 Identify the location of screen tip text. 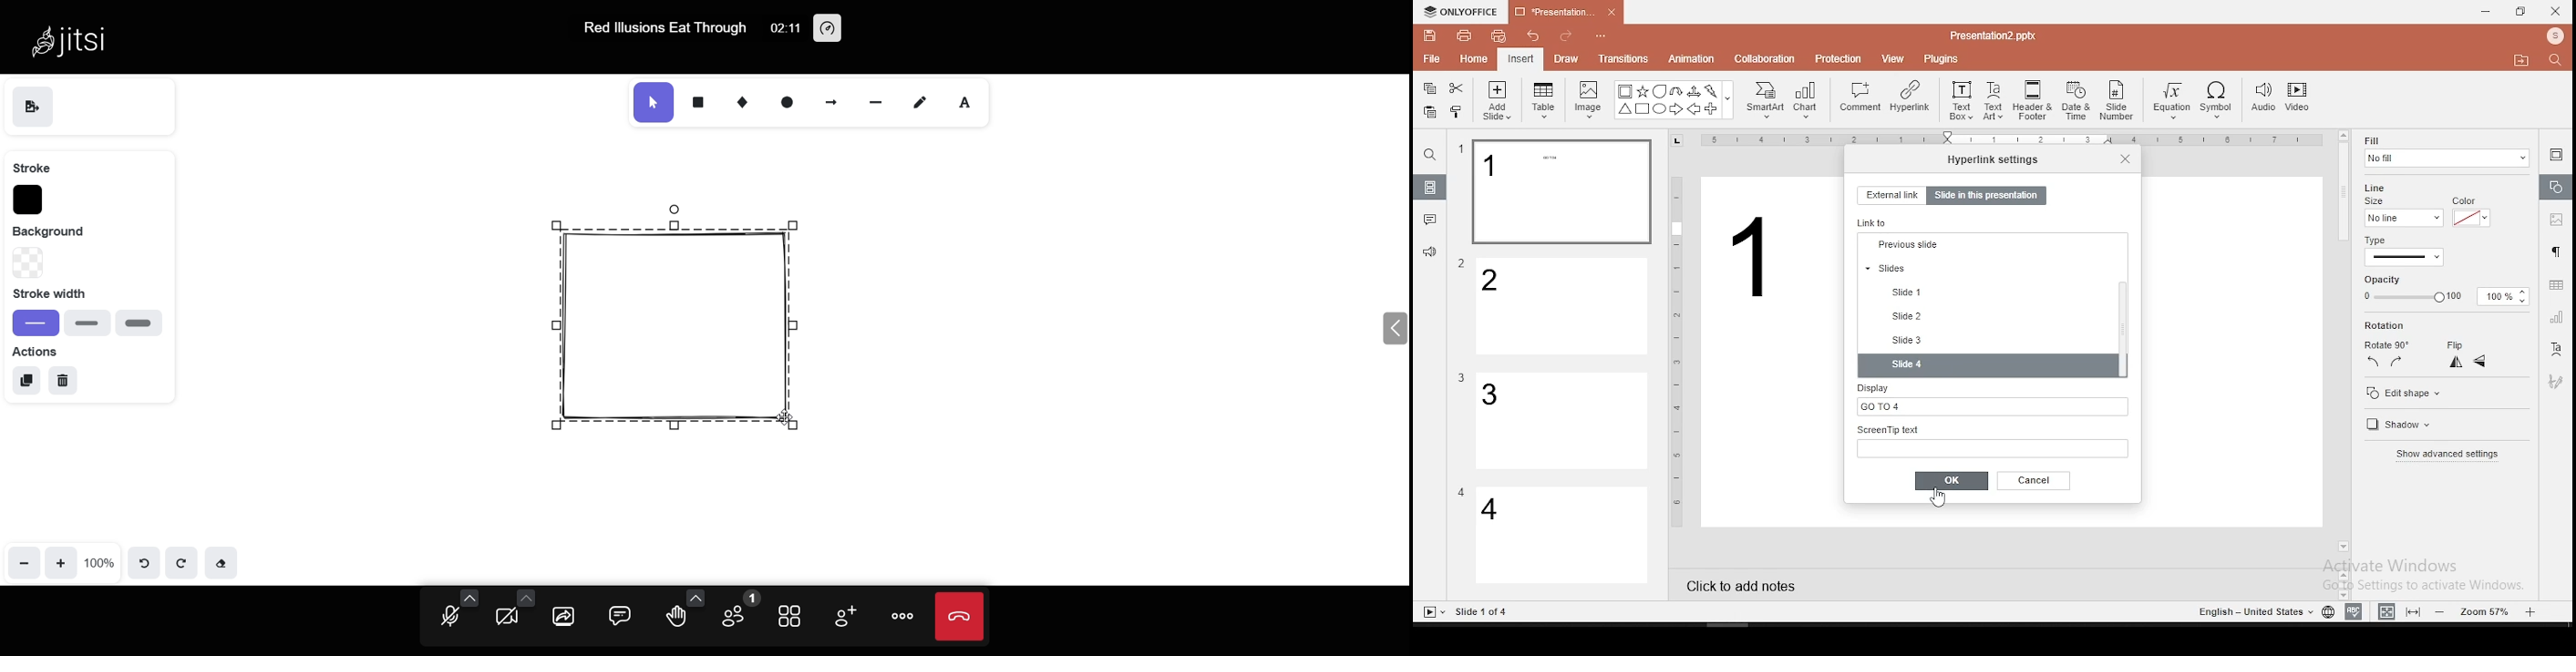
(1993, 440).